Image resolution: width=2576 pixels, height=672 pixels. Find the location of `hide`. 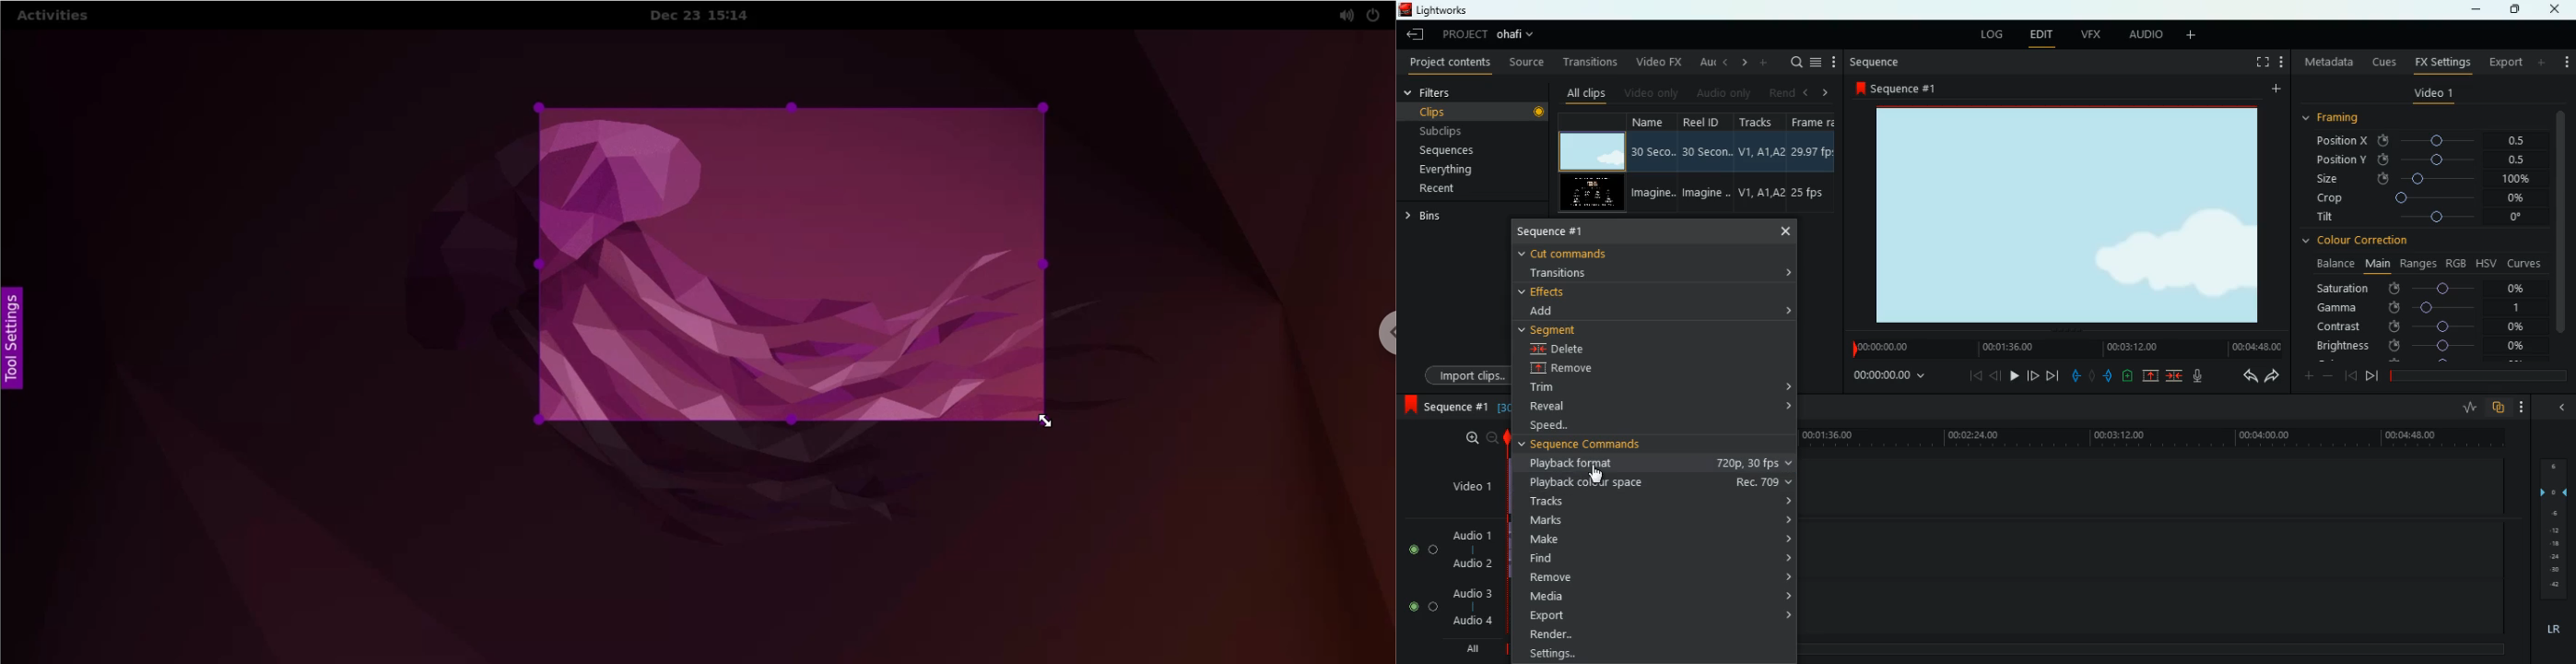

hide is located at coordinates (2558, 406).